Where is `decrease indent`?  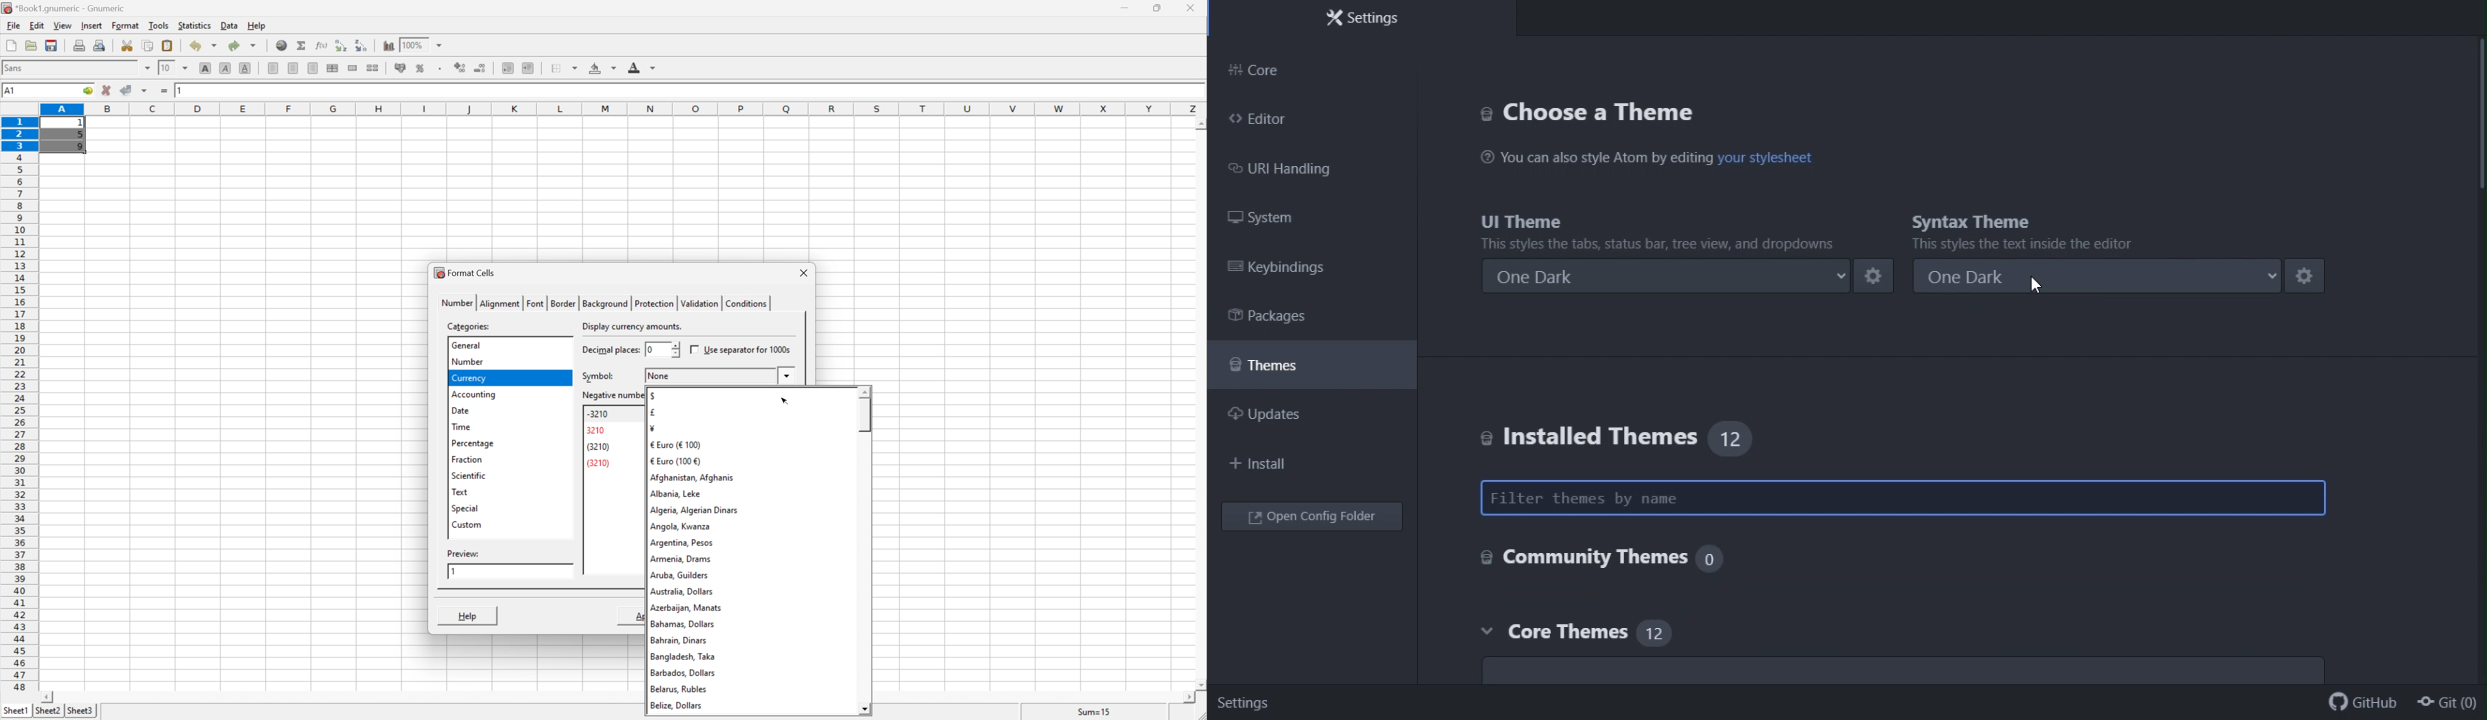
decrease indent is located at coordinates (509, 68).